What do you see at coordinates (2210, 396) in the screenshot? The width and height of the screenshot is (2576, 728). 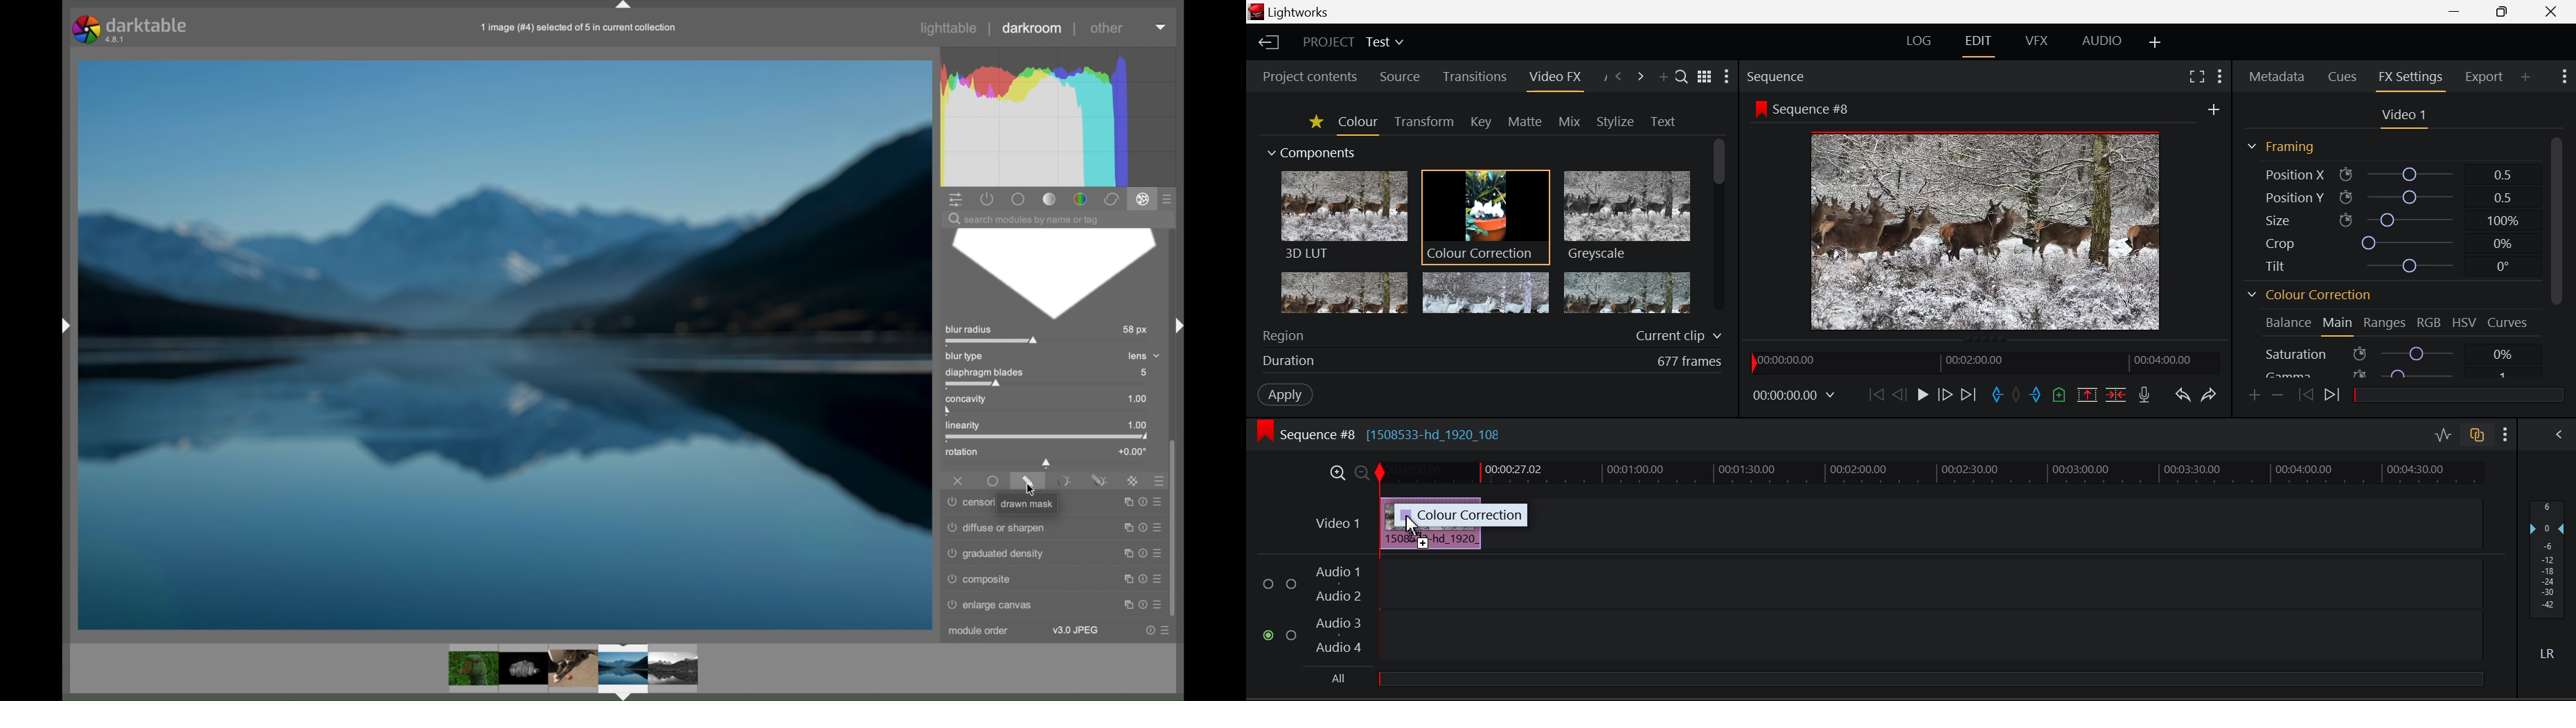 I see `Redo` at bounding box center [2210, 396].